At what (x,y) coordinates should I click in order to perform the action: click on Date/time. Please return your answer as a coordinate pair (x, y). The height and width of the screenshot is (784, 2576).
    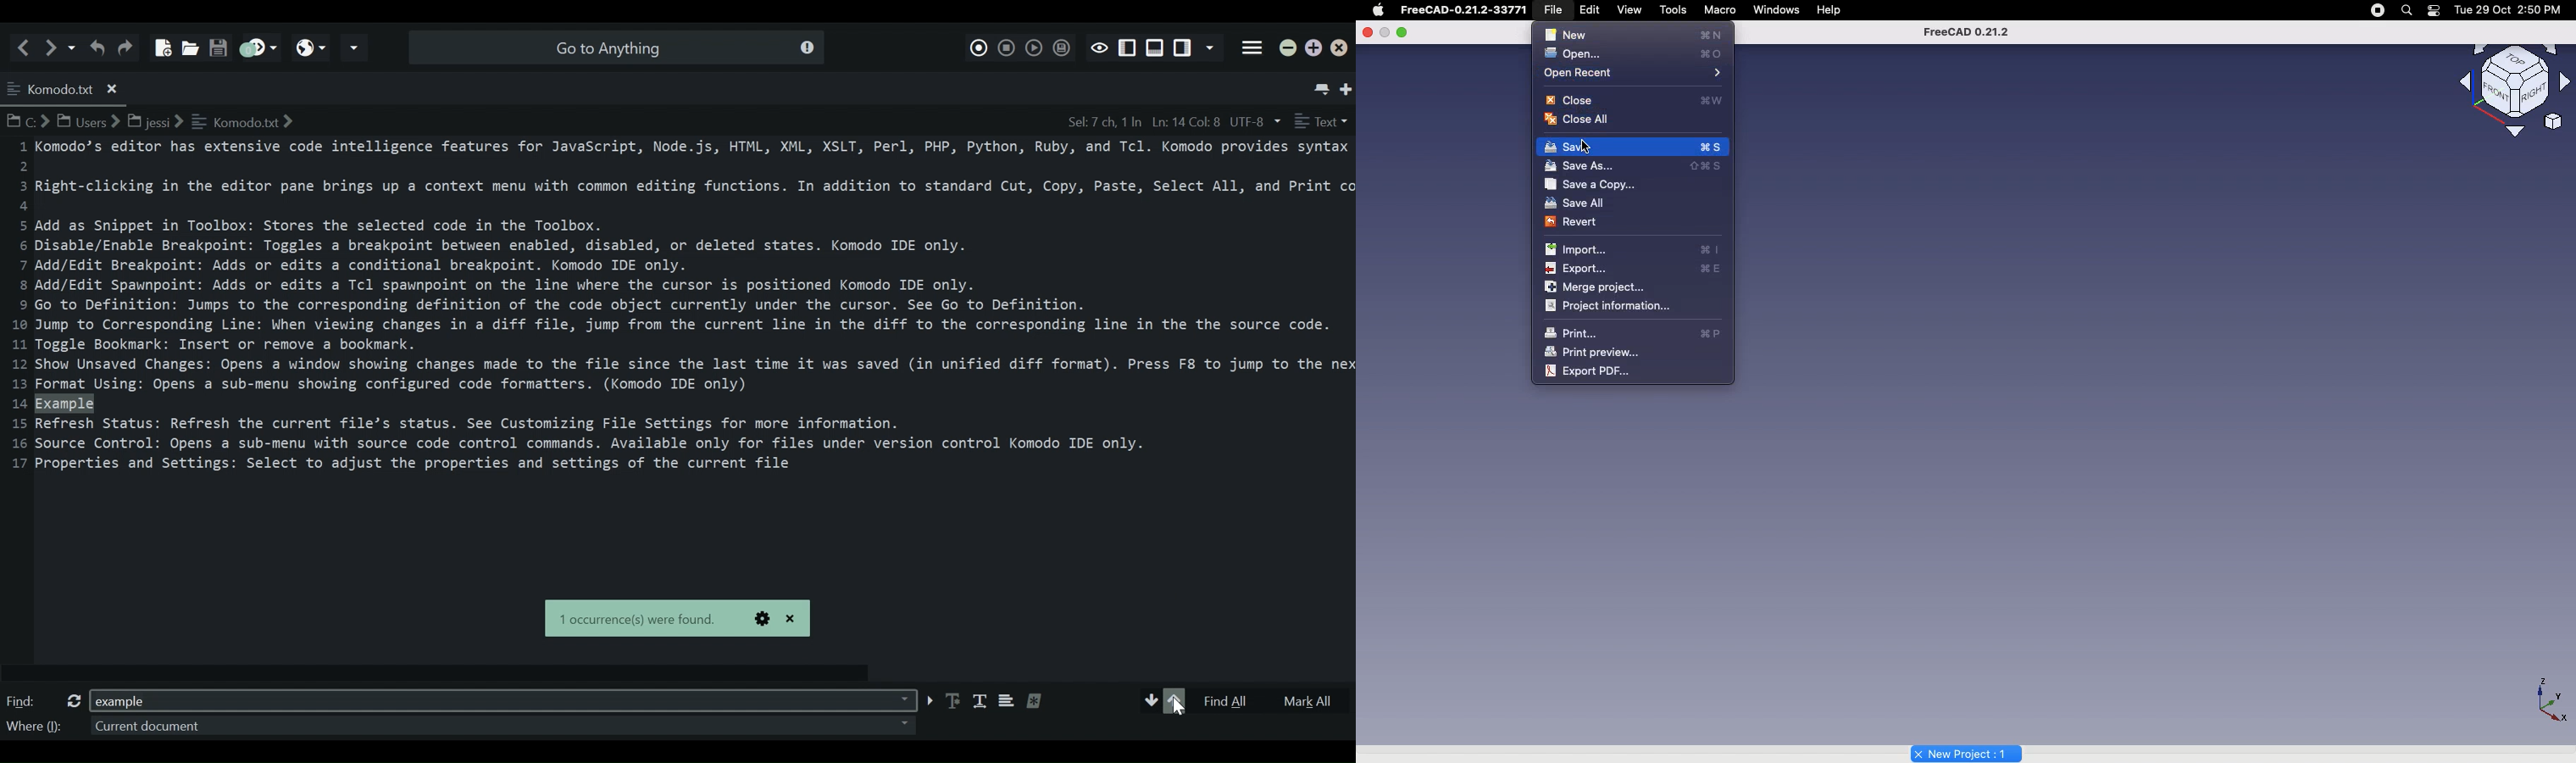
    Looking at the image, I should click on (2511, 9).